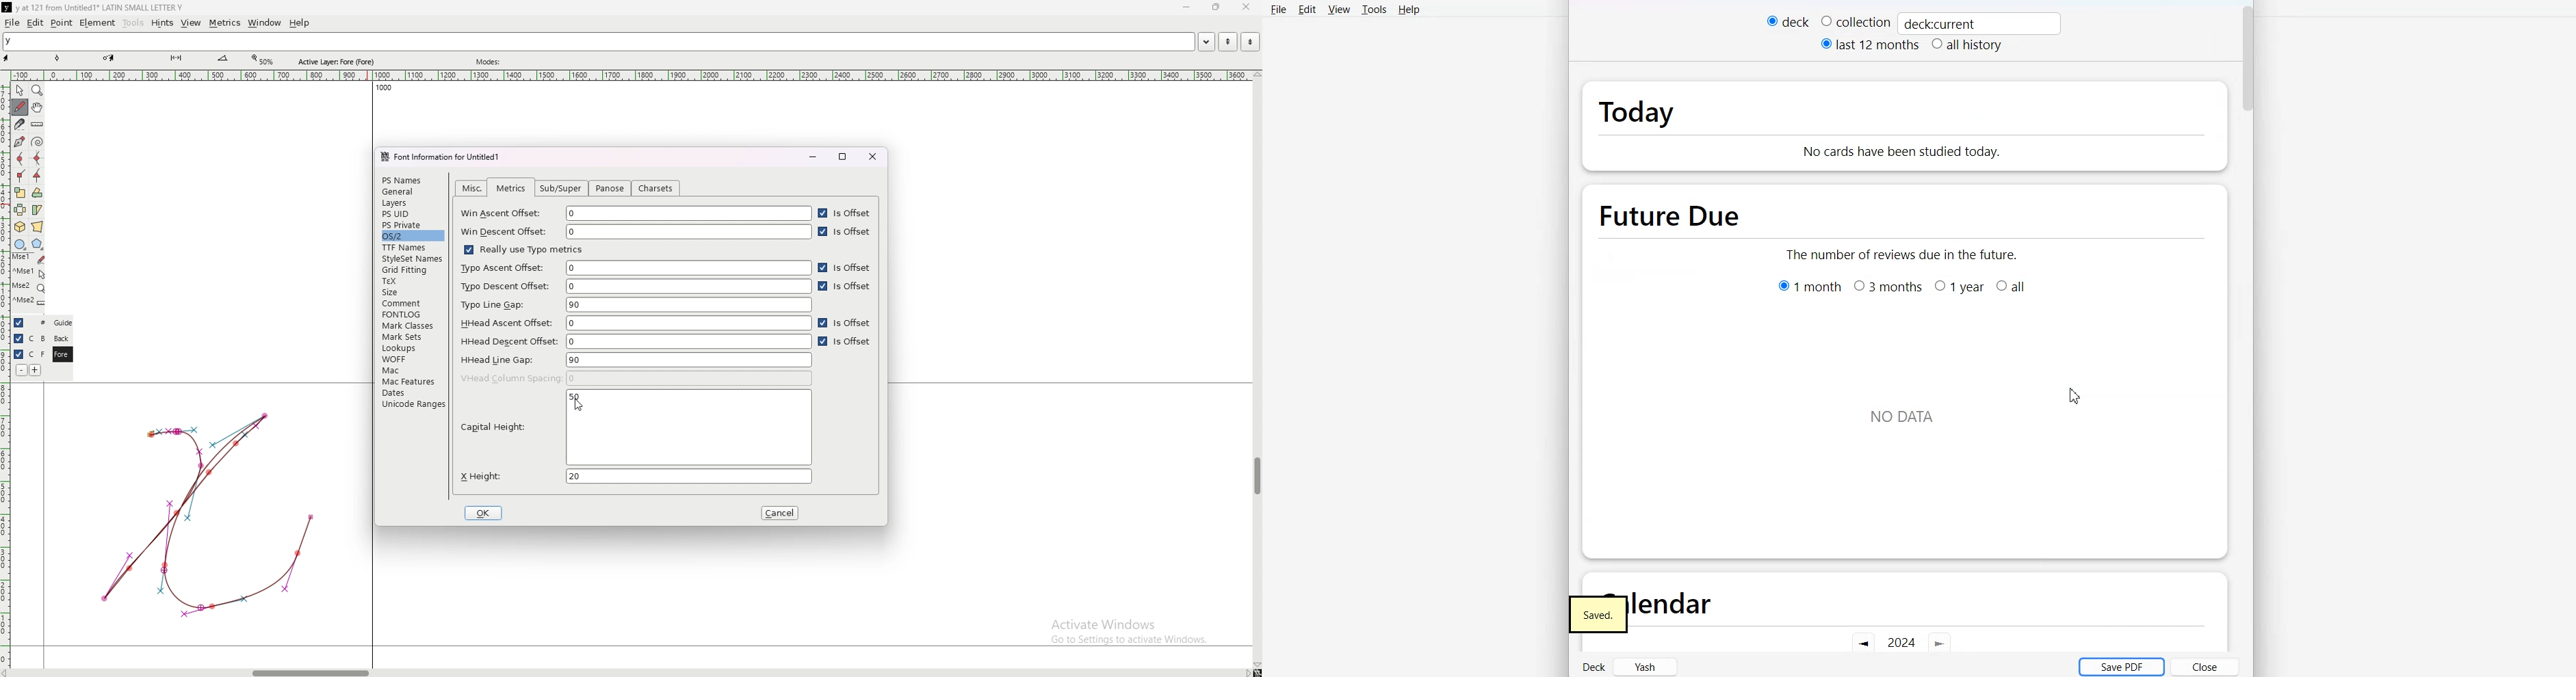  What do you see at coordinates (20, 244) in the screenshot?
I see `circle or ellipse` at bounding box center [20, 244].